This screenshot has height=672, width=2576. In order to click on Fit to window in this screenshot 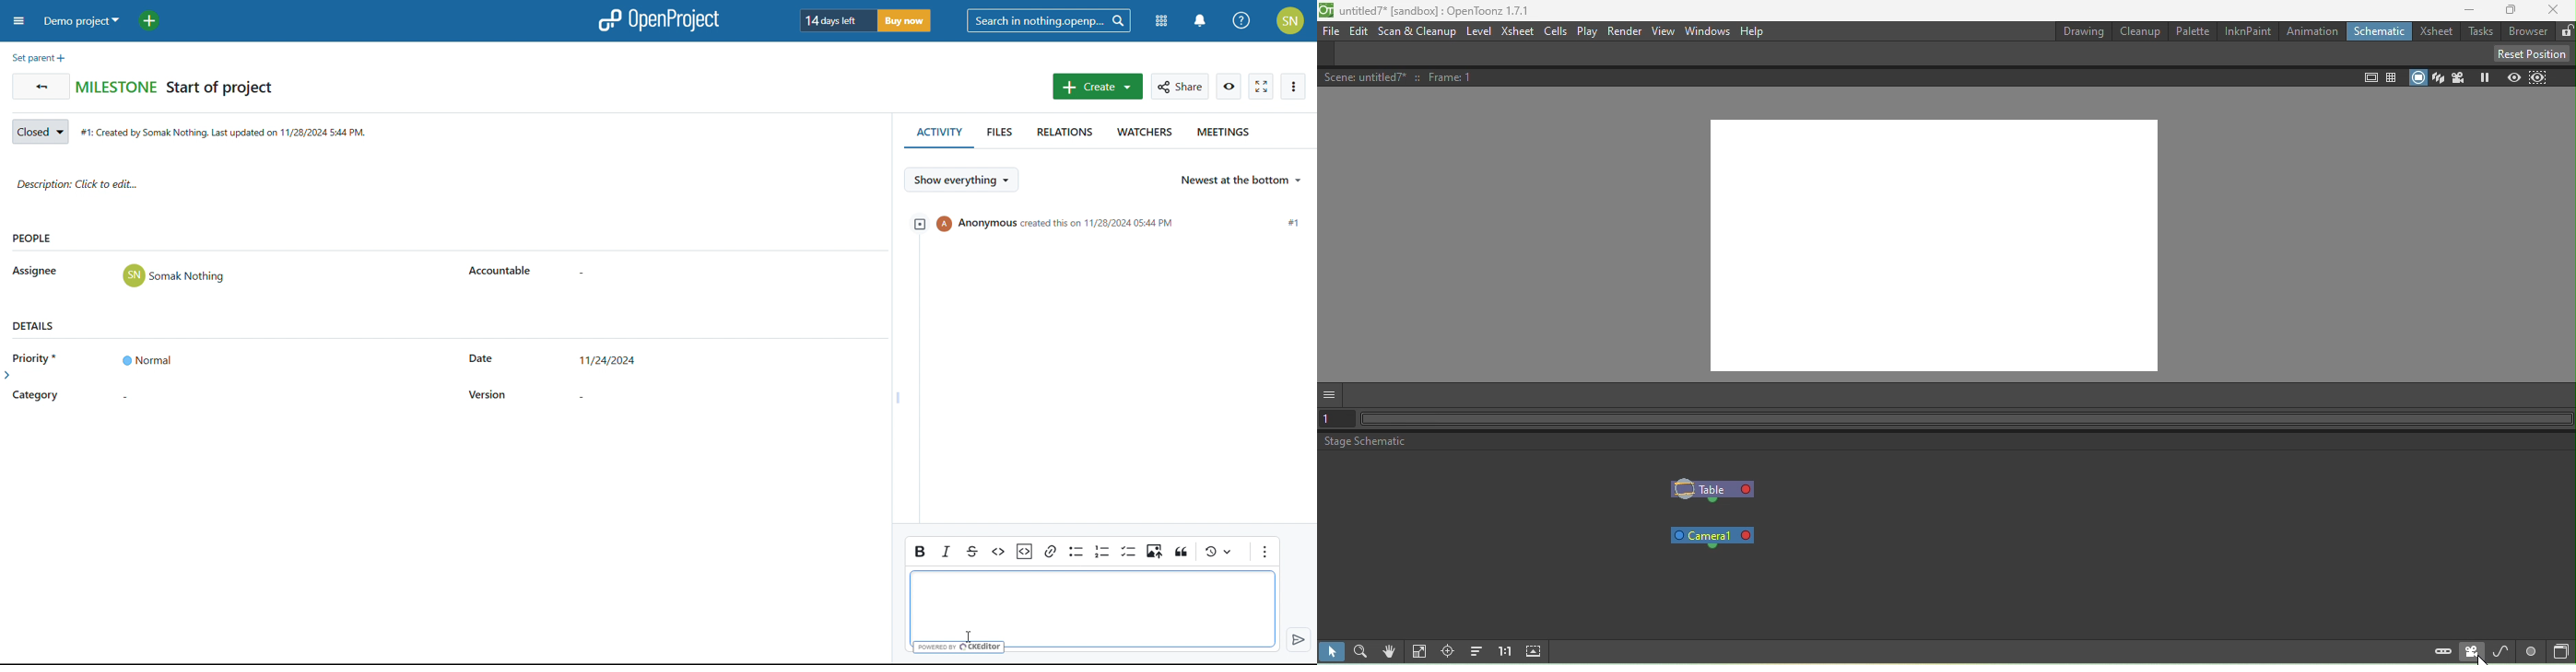, I will do `click(1422, 651)`.